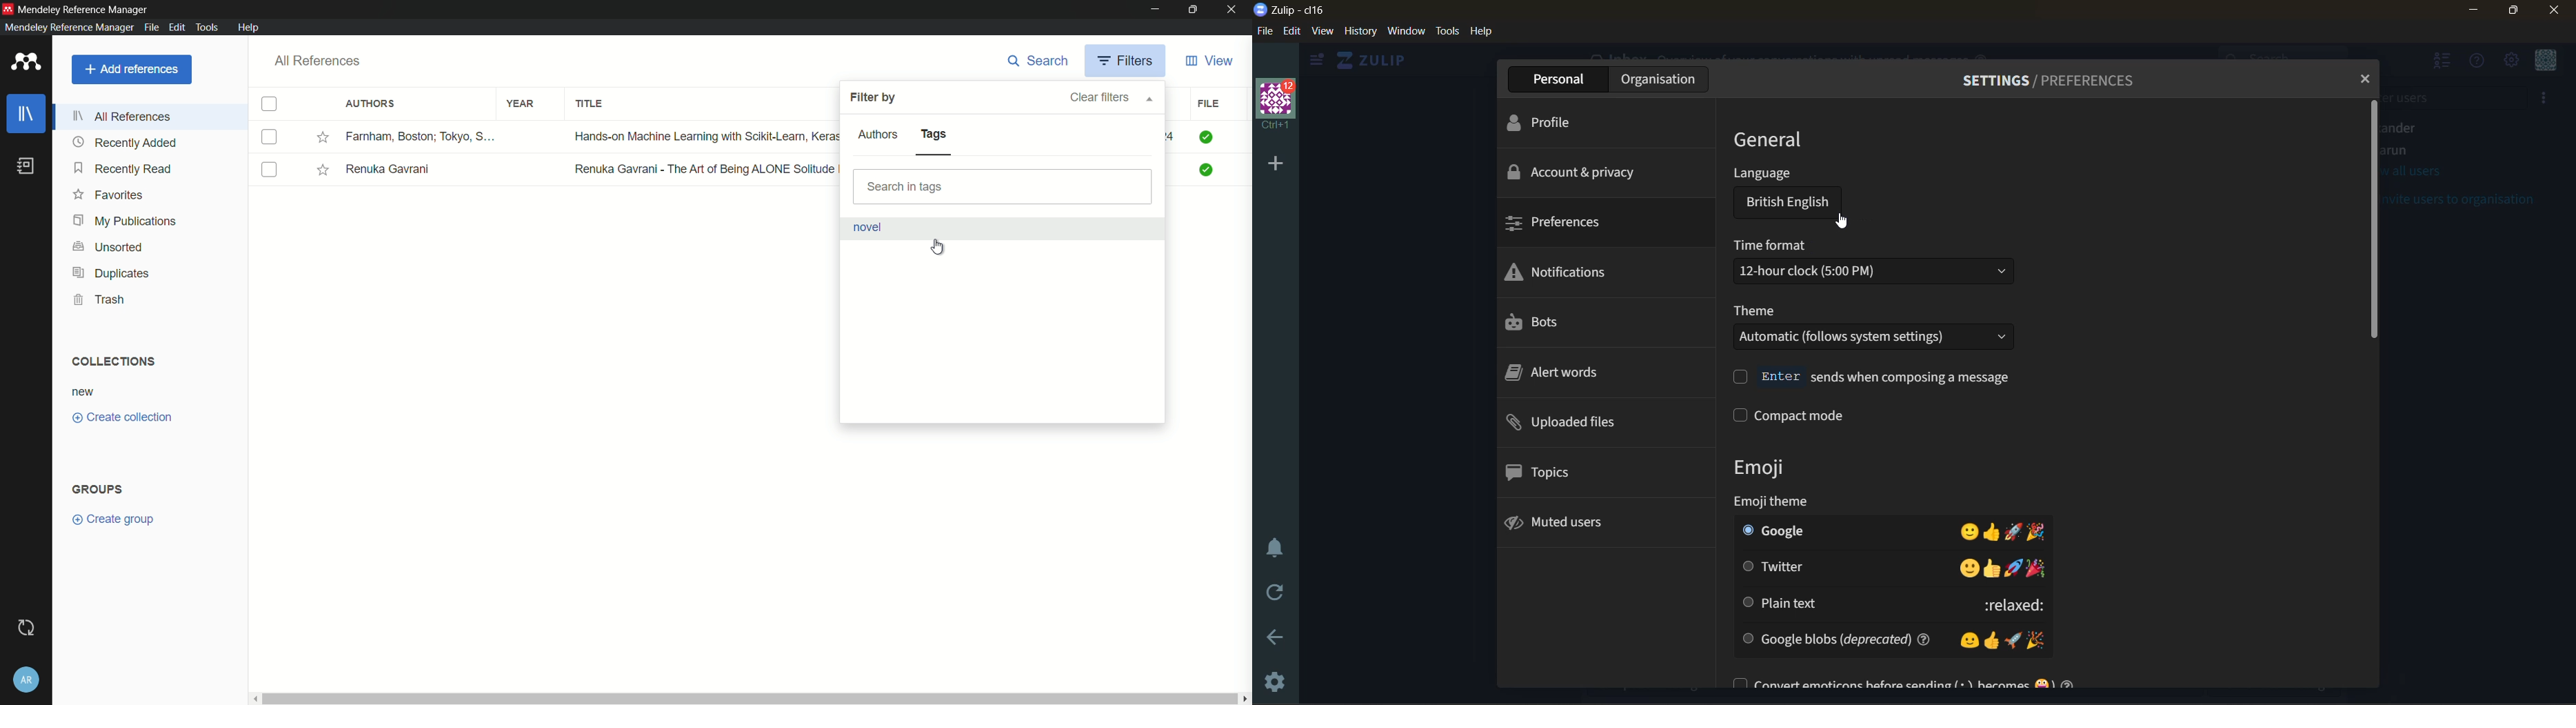 This screenshot has width=2576, height=728. What do you see at coordinates (1882, 604) in the screenshot?
I see `plain text` at bounding box center [1882, 604].